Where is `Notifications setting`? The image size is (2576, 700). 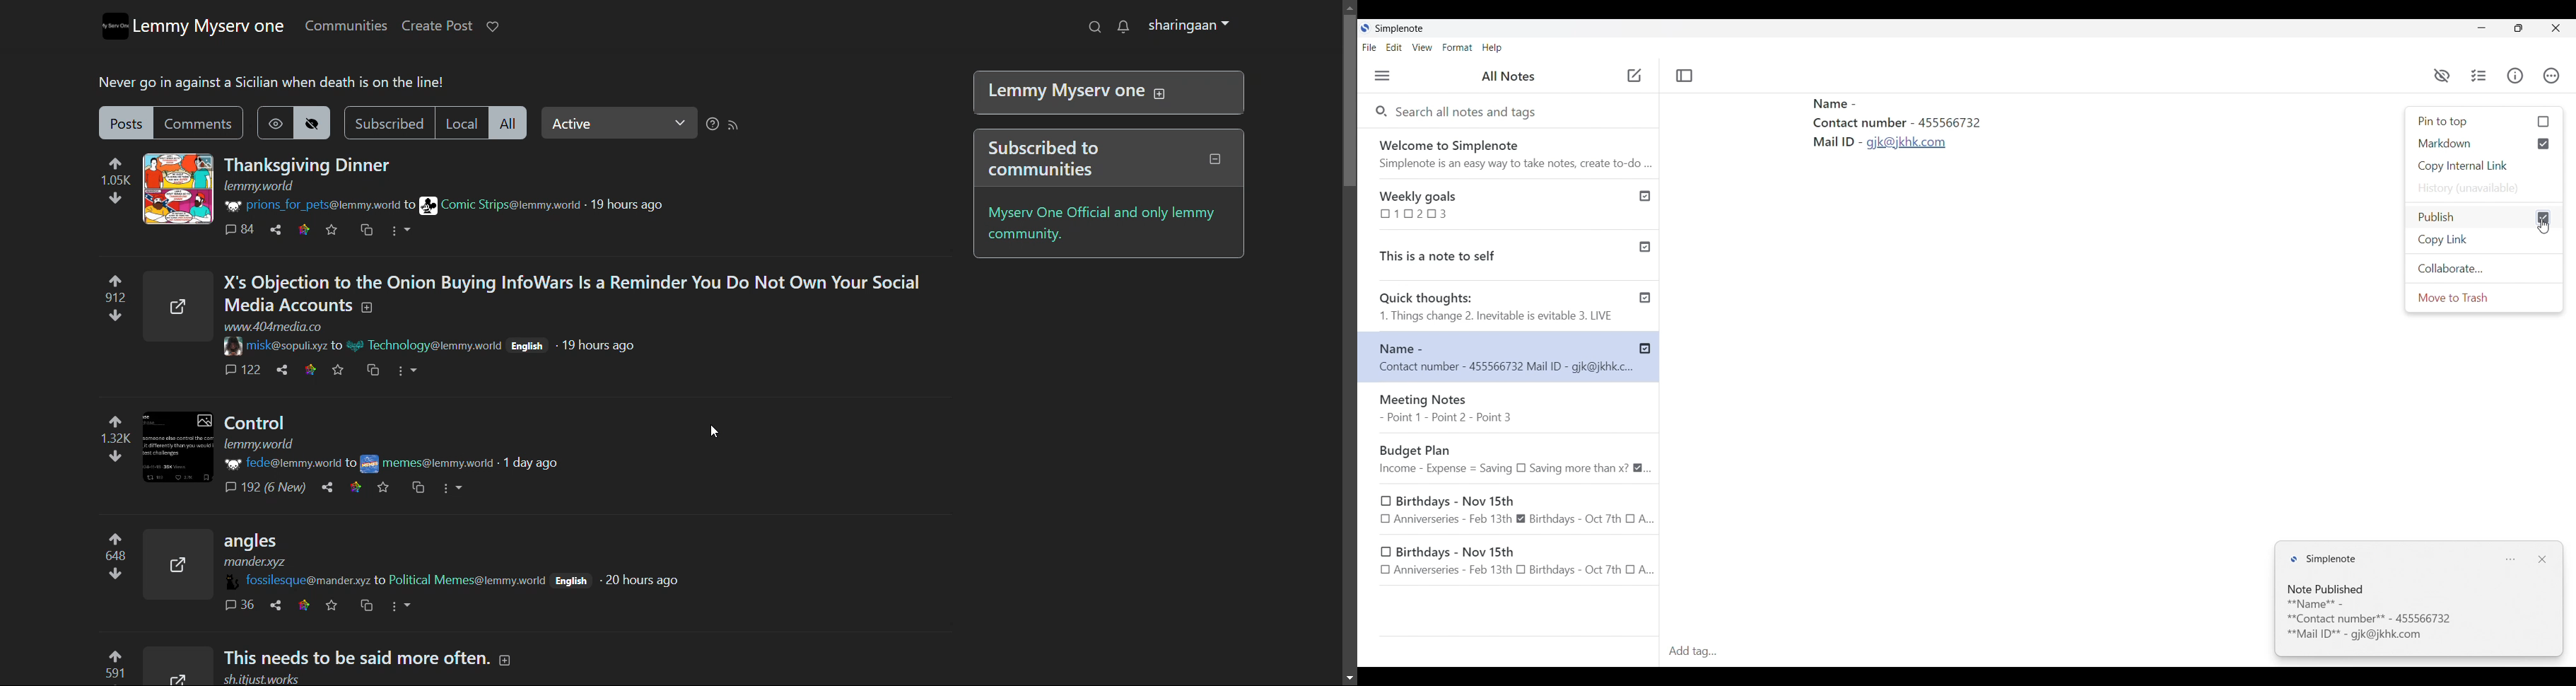
Notifications setting is located at coordinates (2510, 560).